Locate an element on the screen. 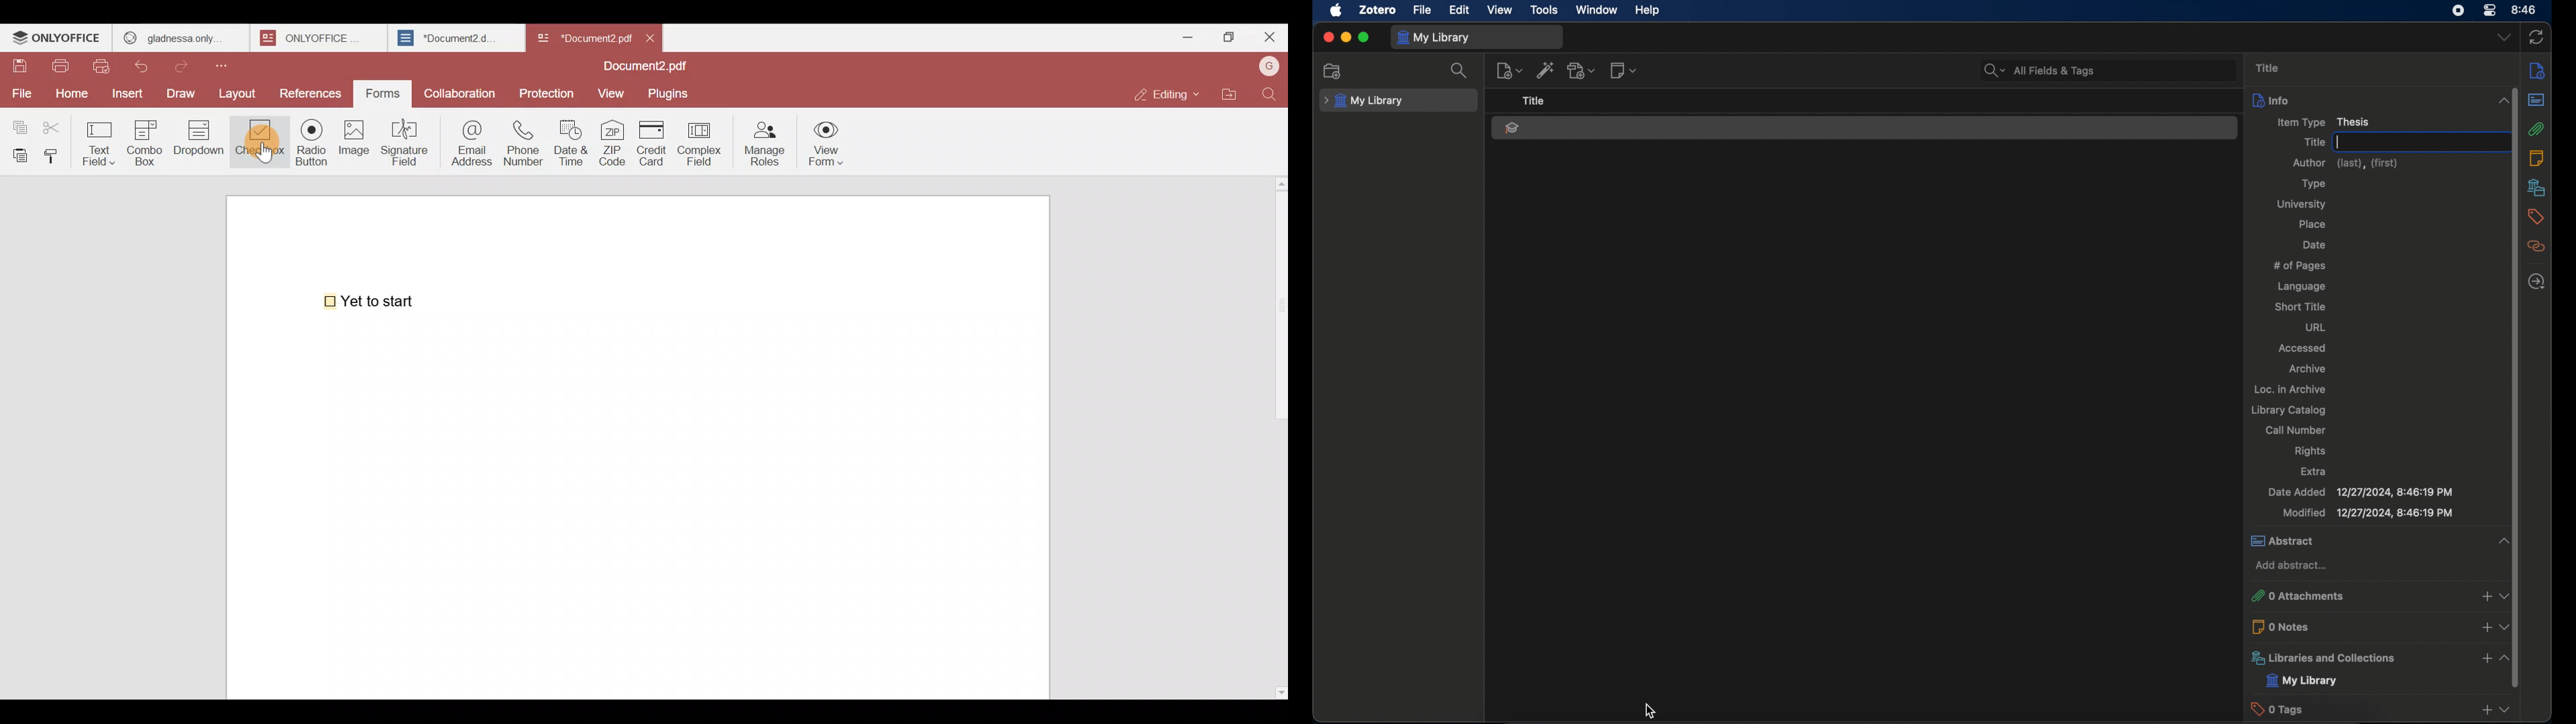 This screenshot has width=2576, height=728. archive is located at coordinates (2309, 369).